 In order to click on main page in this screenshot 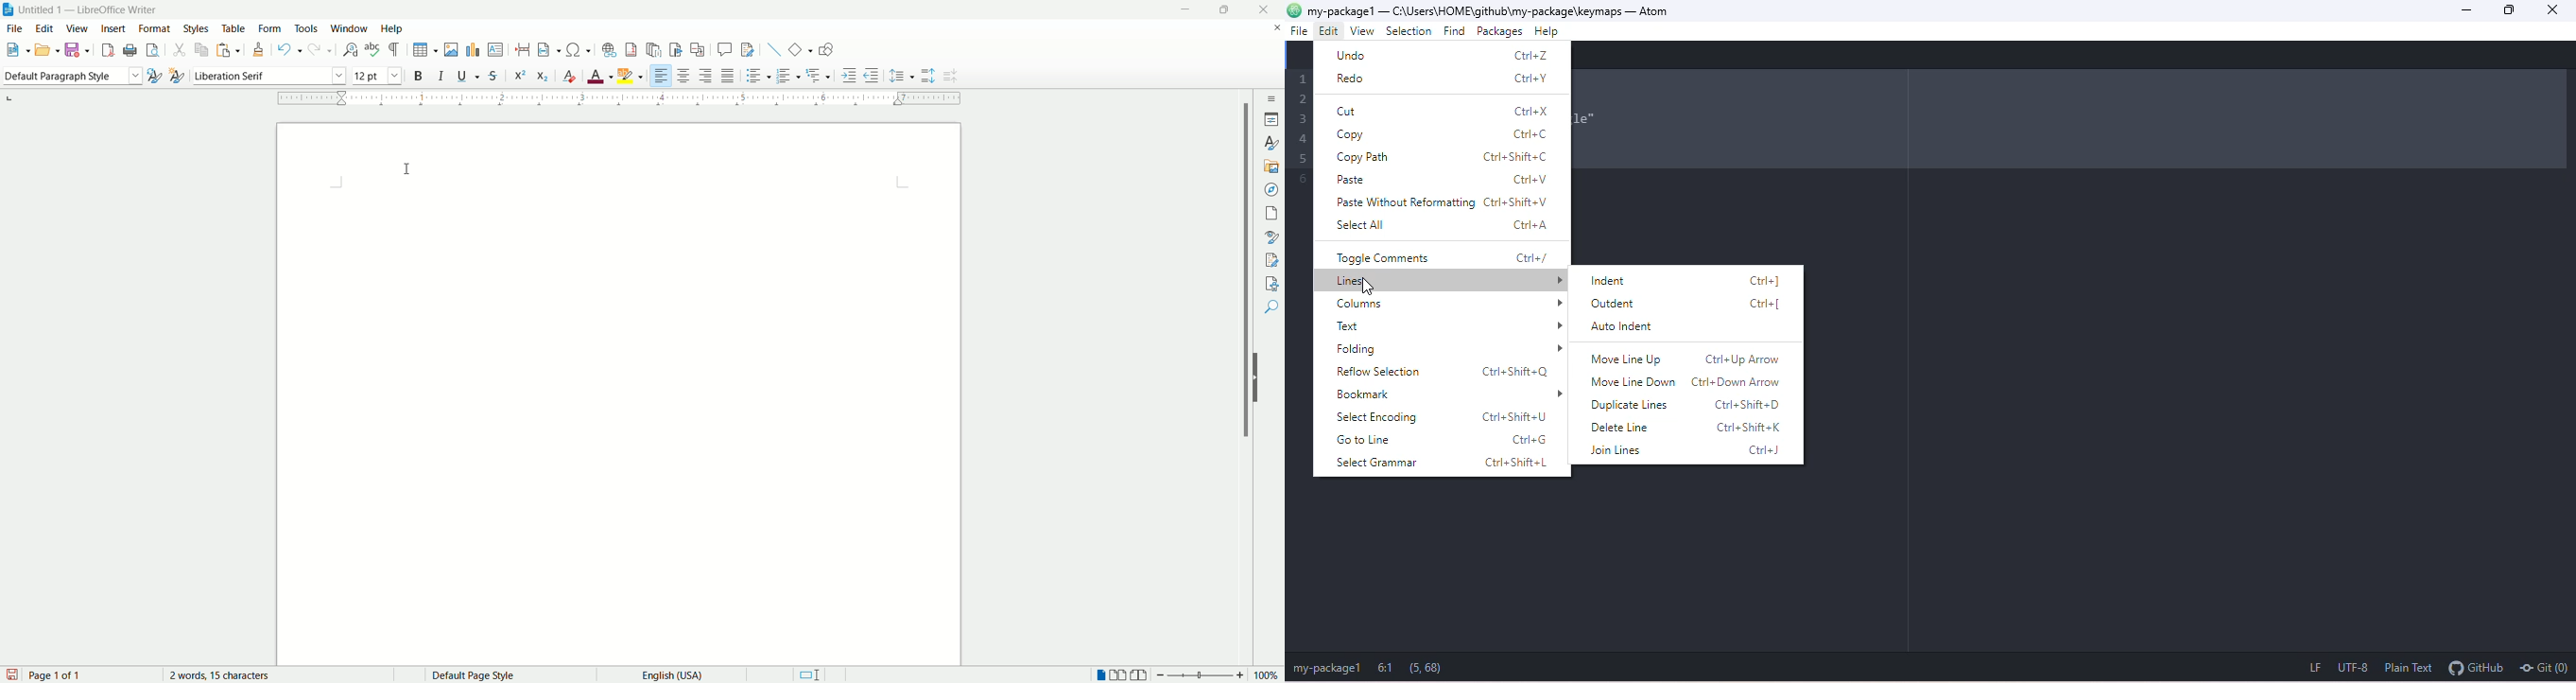, I will do `click(618, 392)`.